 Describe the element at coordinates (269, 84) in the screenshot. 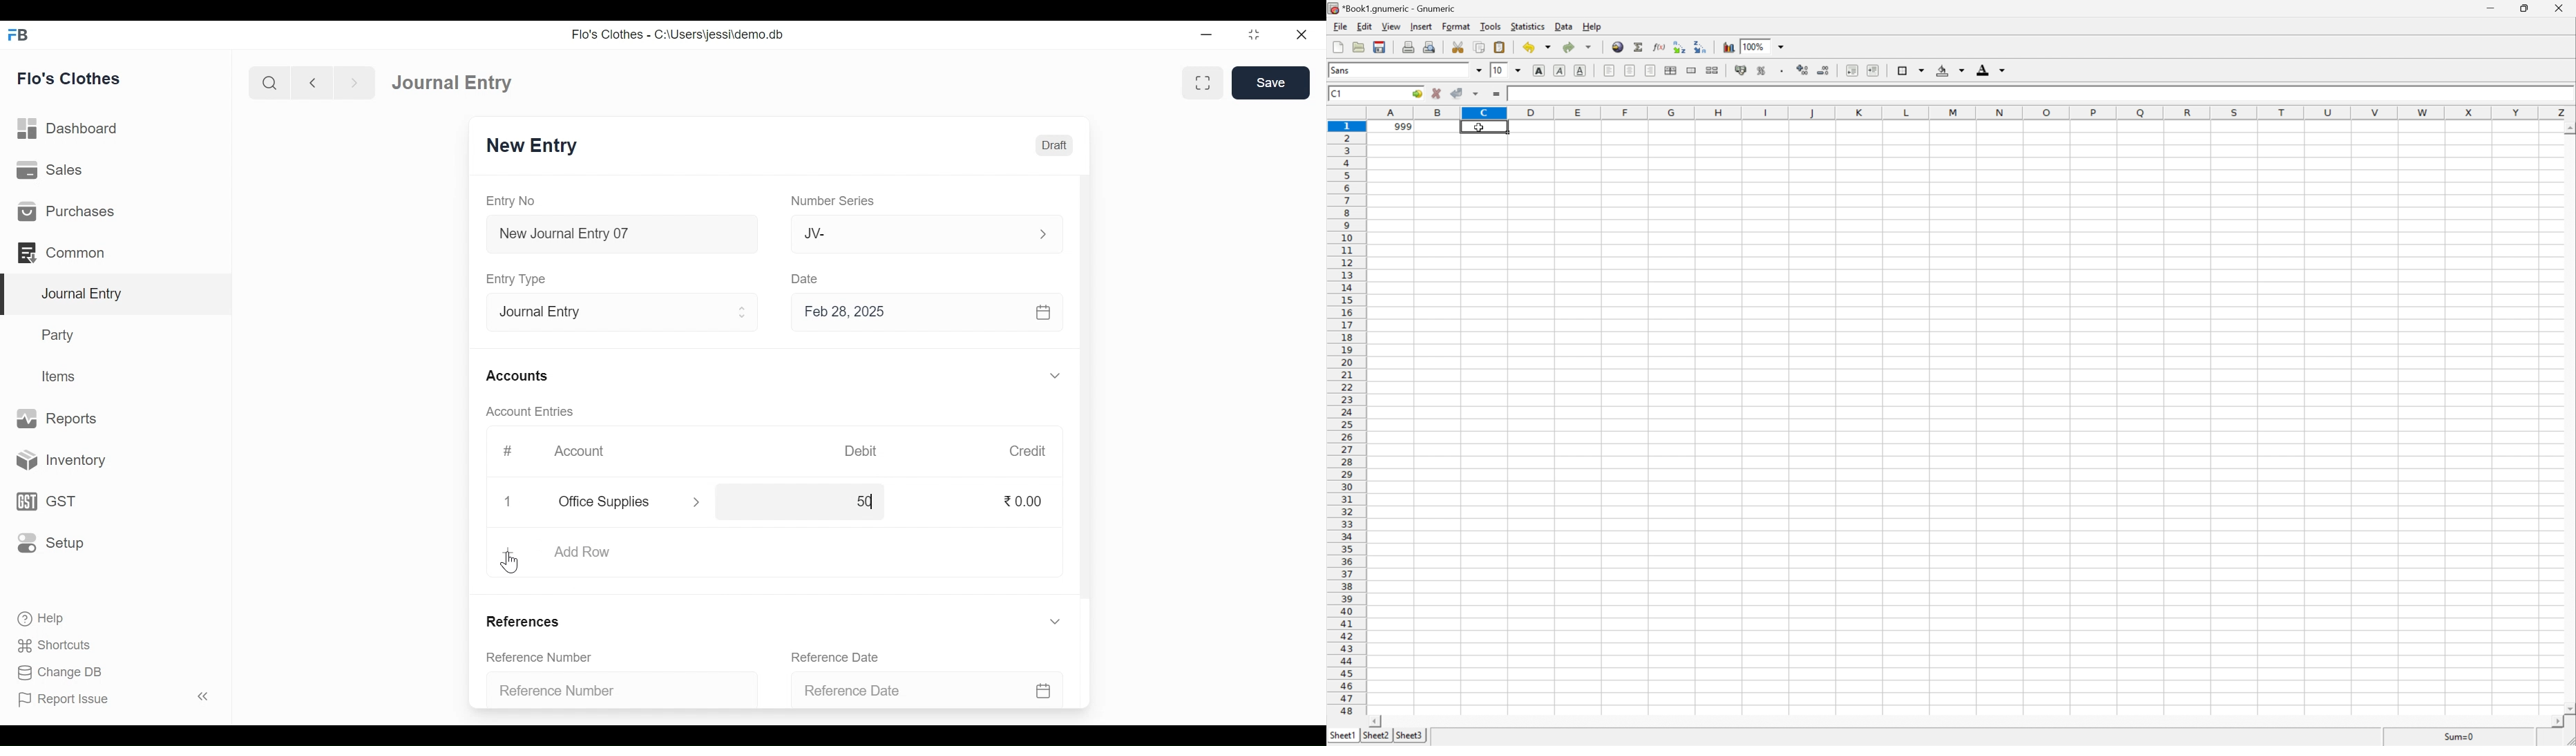

I see `Search` at that location.